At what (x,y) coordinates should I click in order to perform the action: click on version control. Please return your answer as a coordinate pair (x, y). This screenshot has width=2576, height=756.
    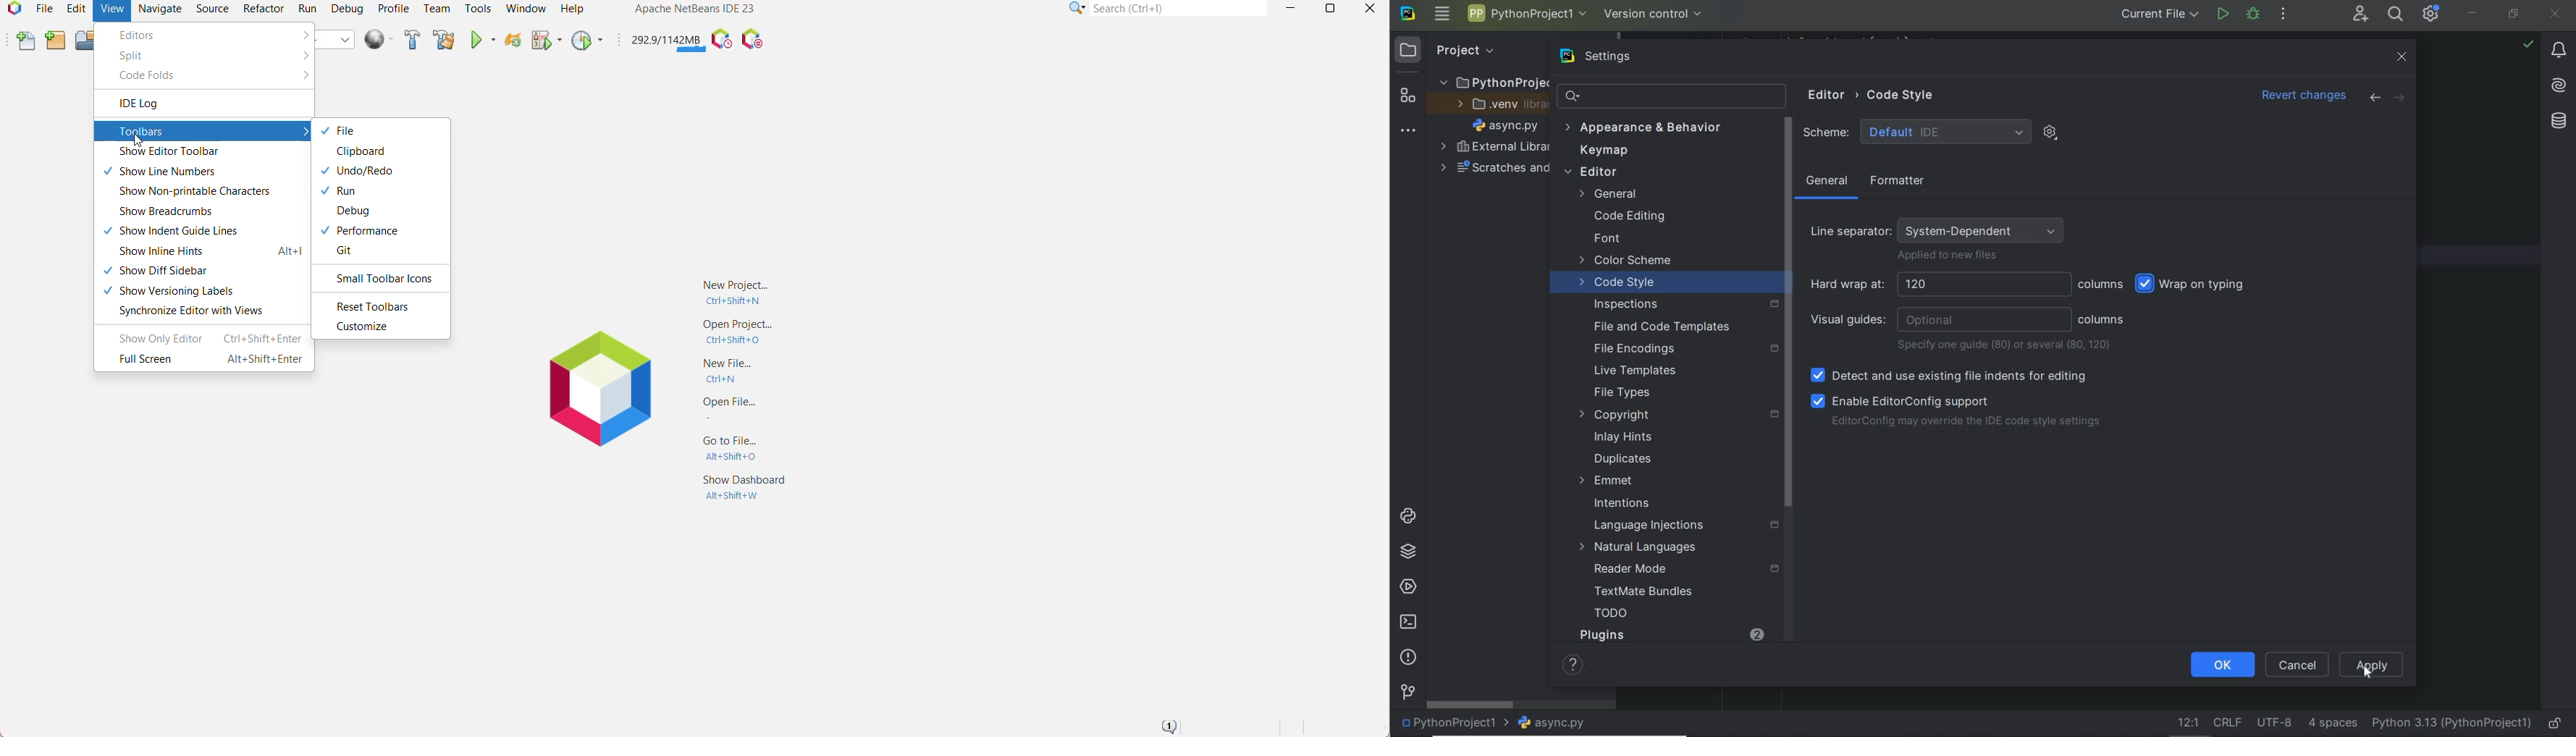
    Looking at the image, I should click on (1407, 693).